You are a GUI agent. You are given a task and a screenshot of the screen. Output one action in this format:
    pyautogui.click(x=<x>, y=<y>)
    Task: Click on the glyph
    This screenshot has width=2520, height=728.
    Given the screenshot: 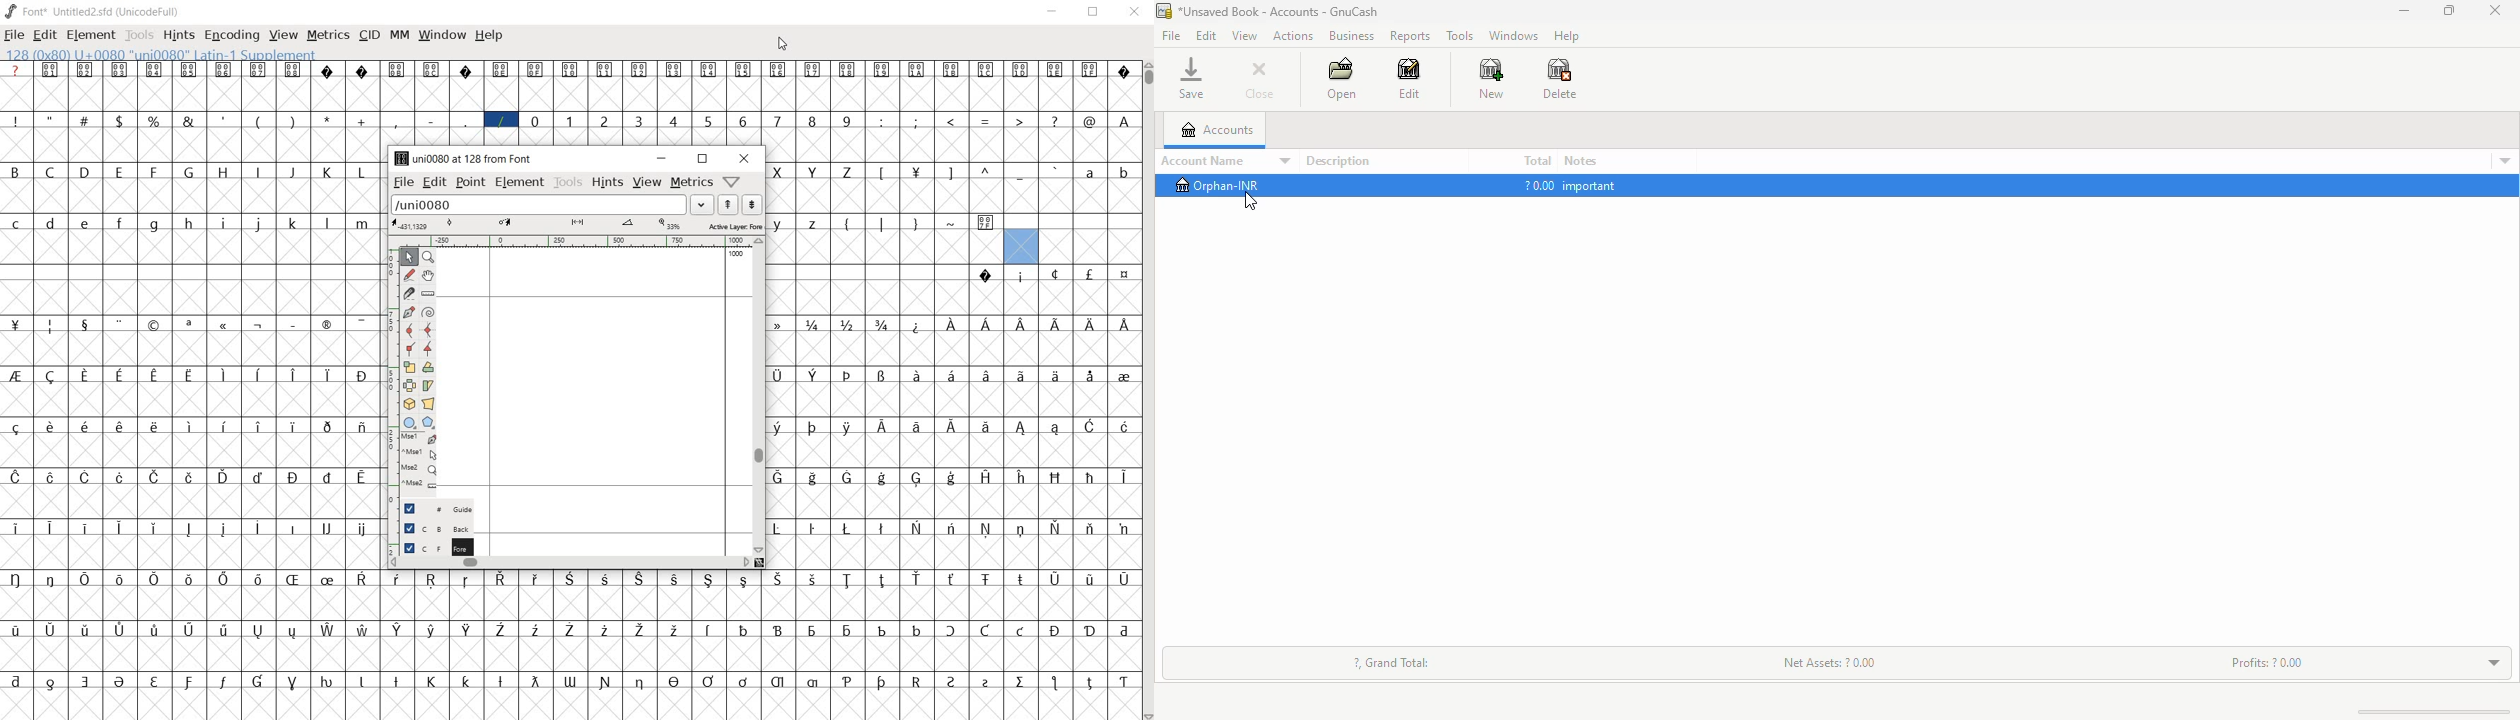 What is the action you would take?
    pyautogui.click(x=327, y=528)
    